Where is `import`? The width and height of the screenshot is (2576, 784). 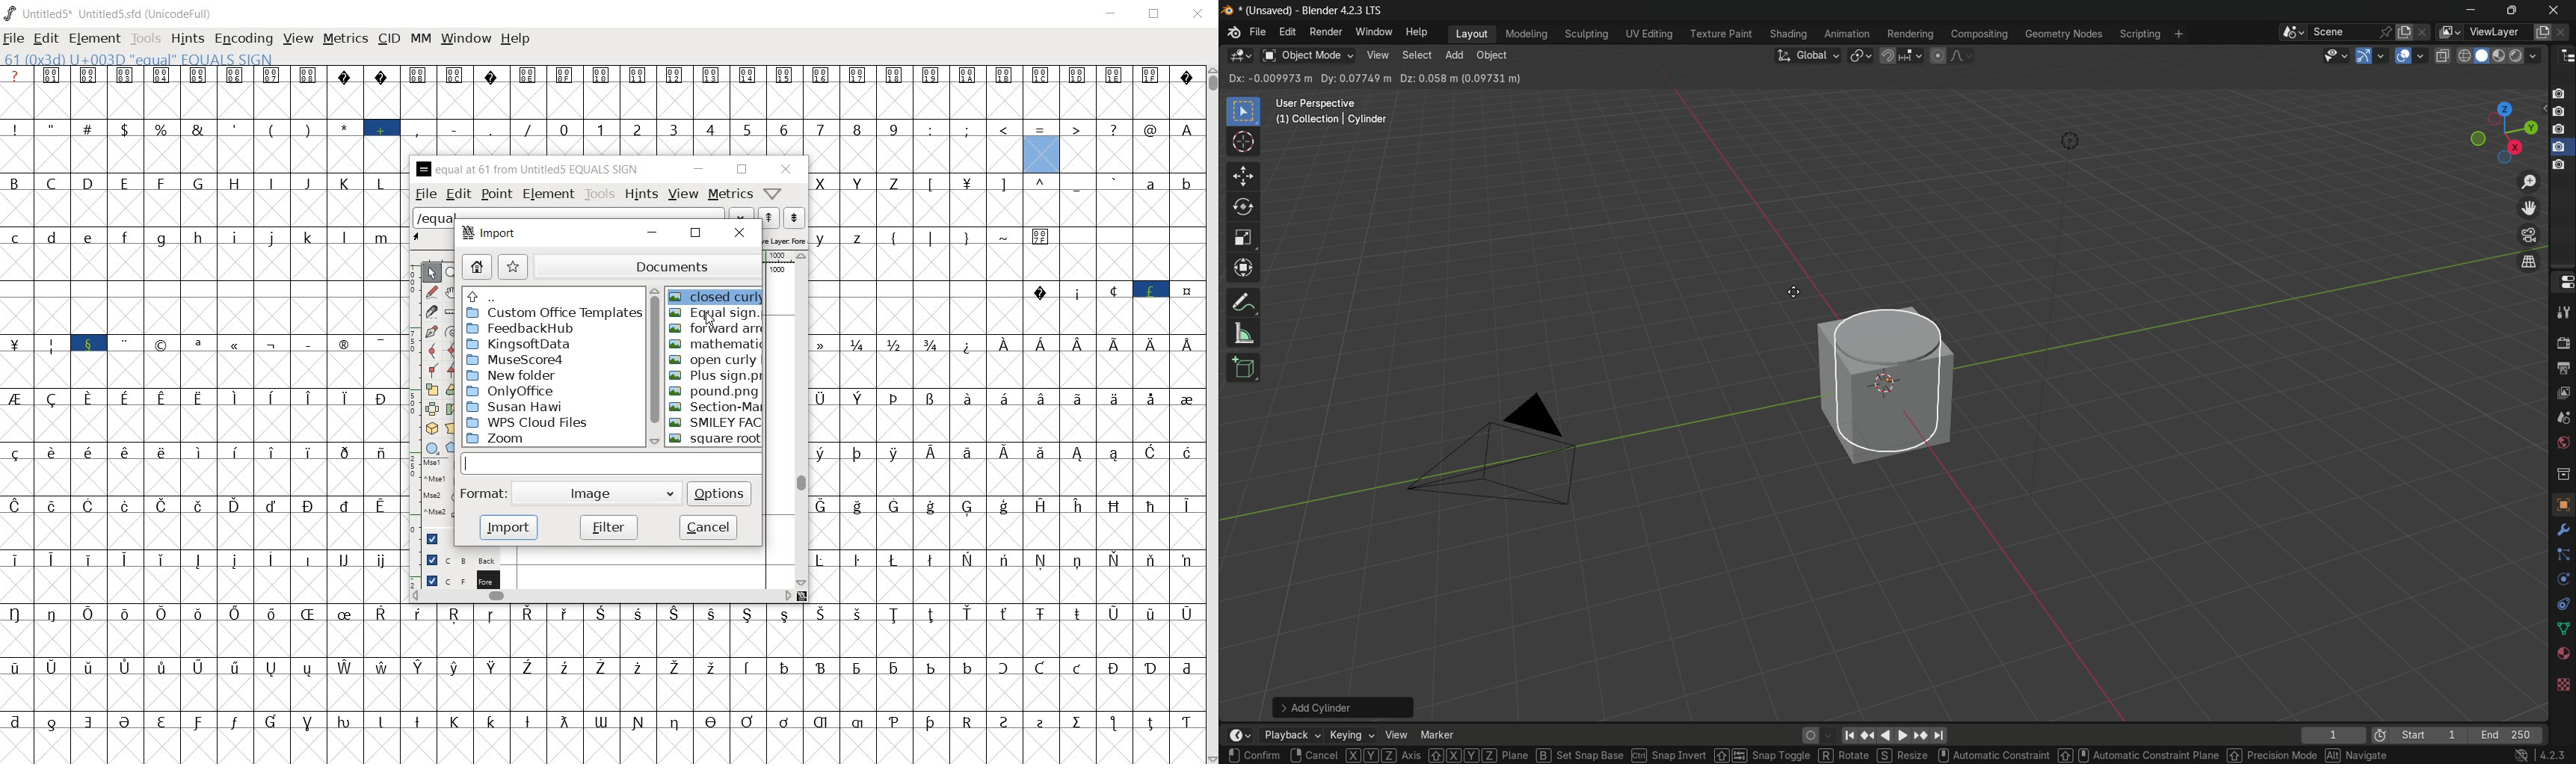 import is located at coordinates (508, 528).